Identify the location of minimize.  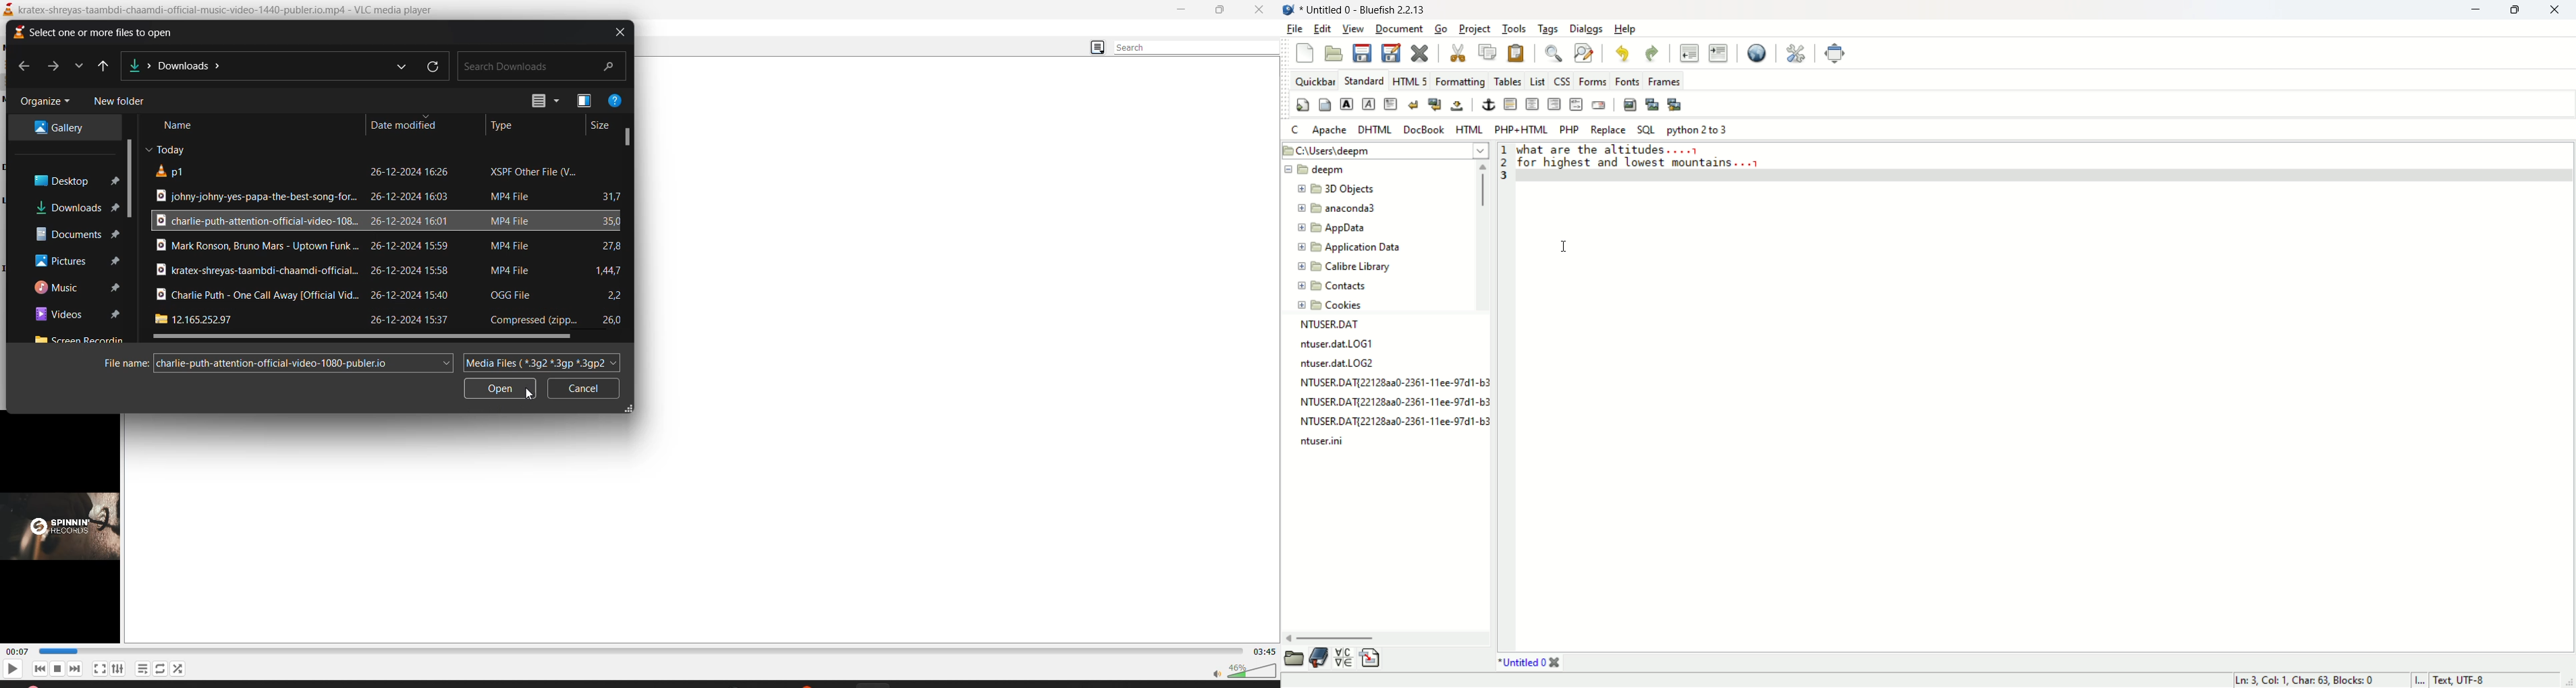
(2474, 11).